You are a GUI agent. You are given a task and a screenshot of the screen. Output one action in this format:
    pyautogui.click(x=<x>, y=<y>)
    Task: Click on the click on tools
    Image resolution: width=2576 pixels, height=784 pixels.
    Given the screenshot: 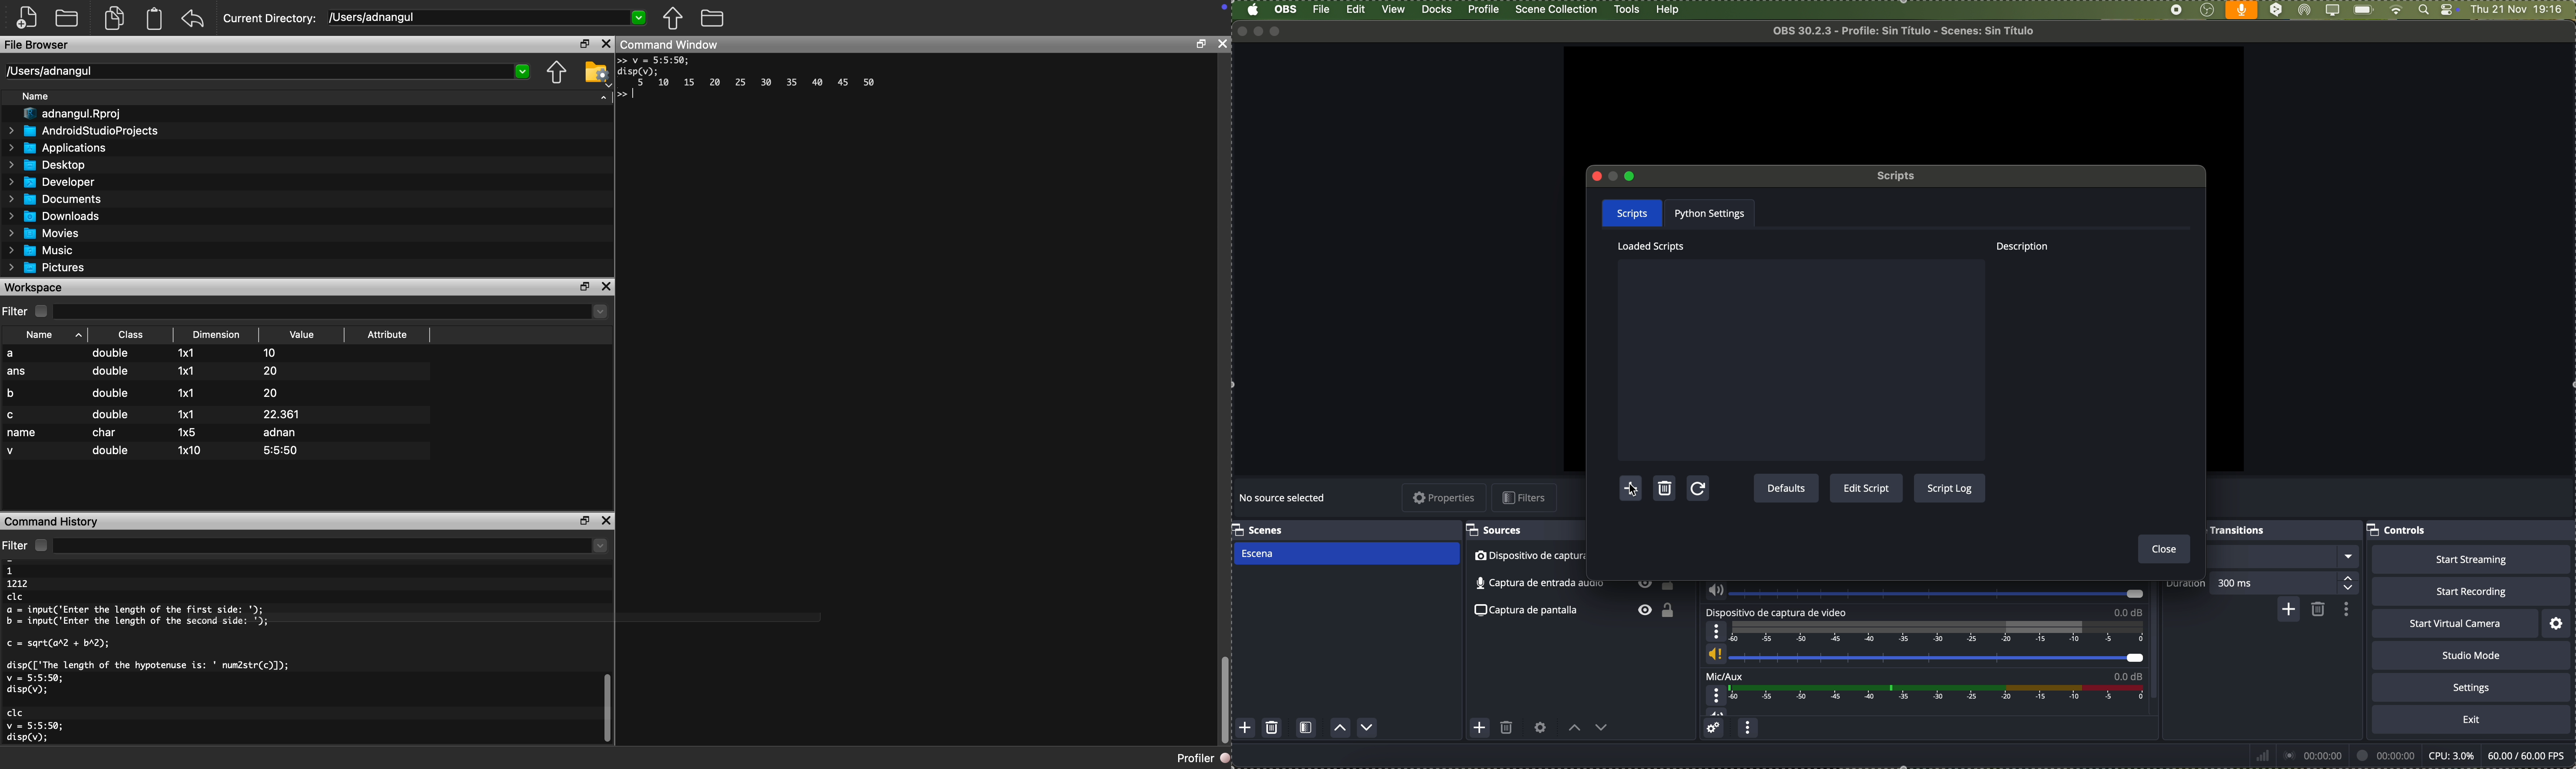 What is the action you would take?
    pyautogui.click(x=1629, y=8)
    